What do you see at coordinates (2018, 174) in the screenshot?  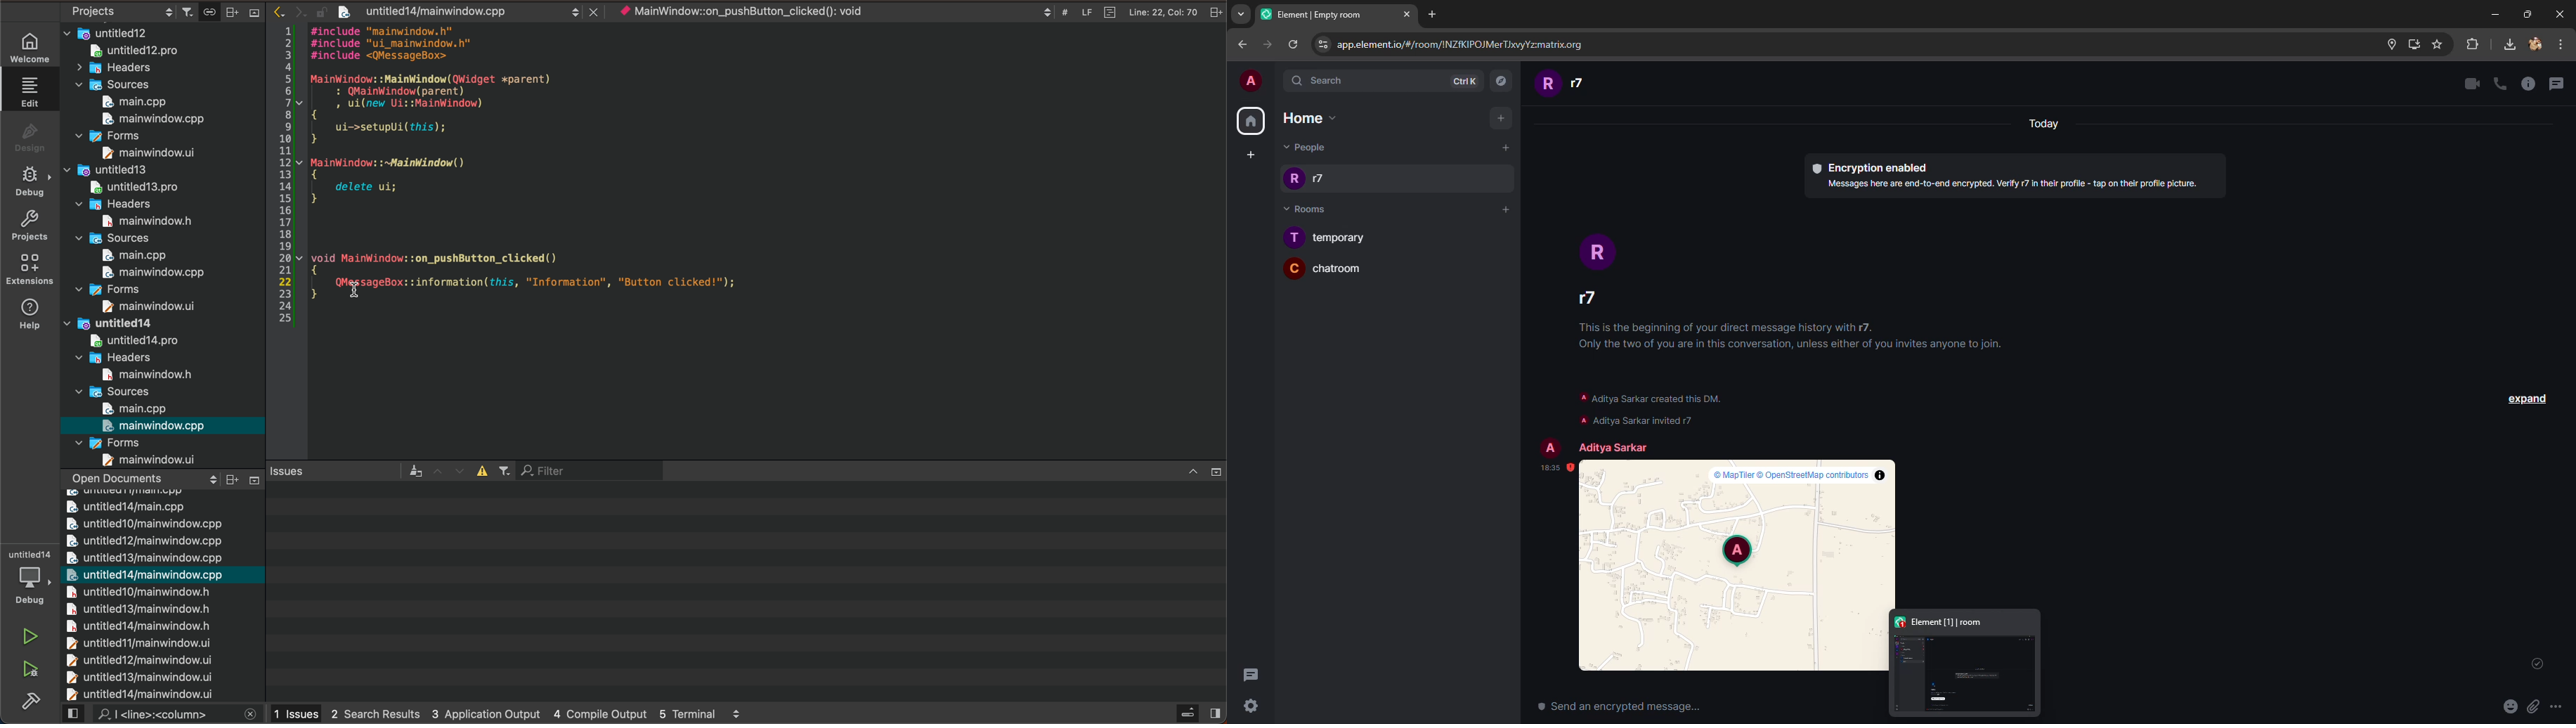 I see `encryption enabled` at bounding box center [2018, 174].